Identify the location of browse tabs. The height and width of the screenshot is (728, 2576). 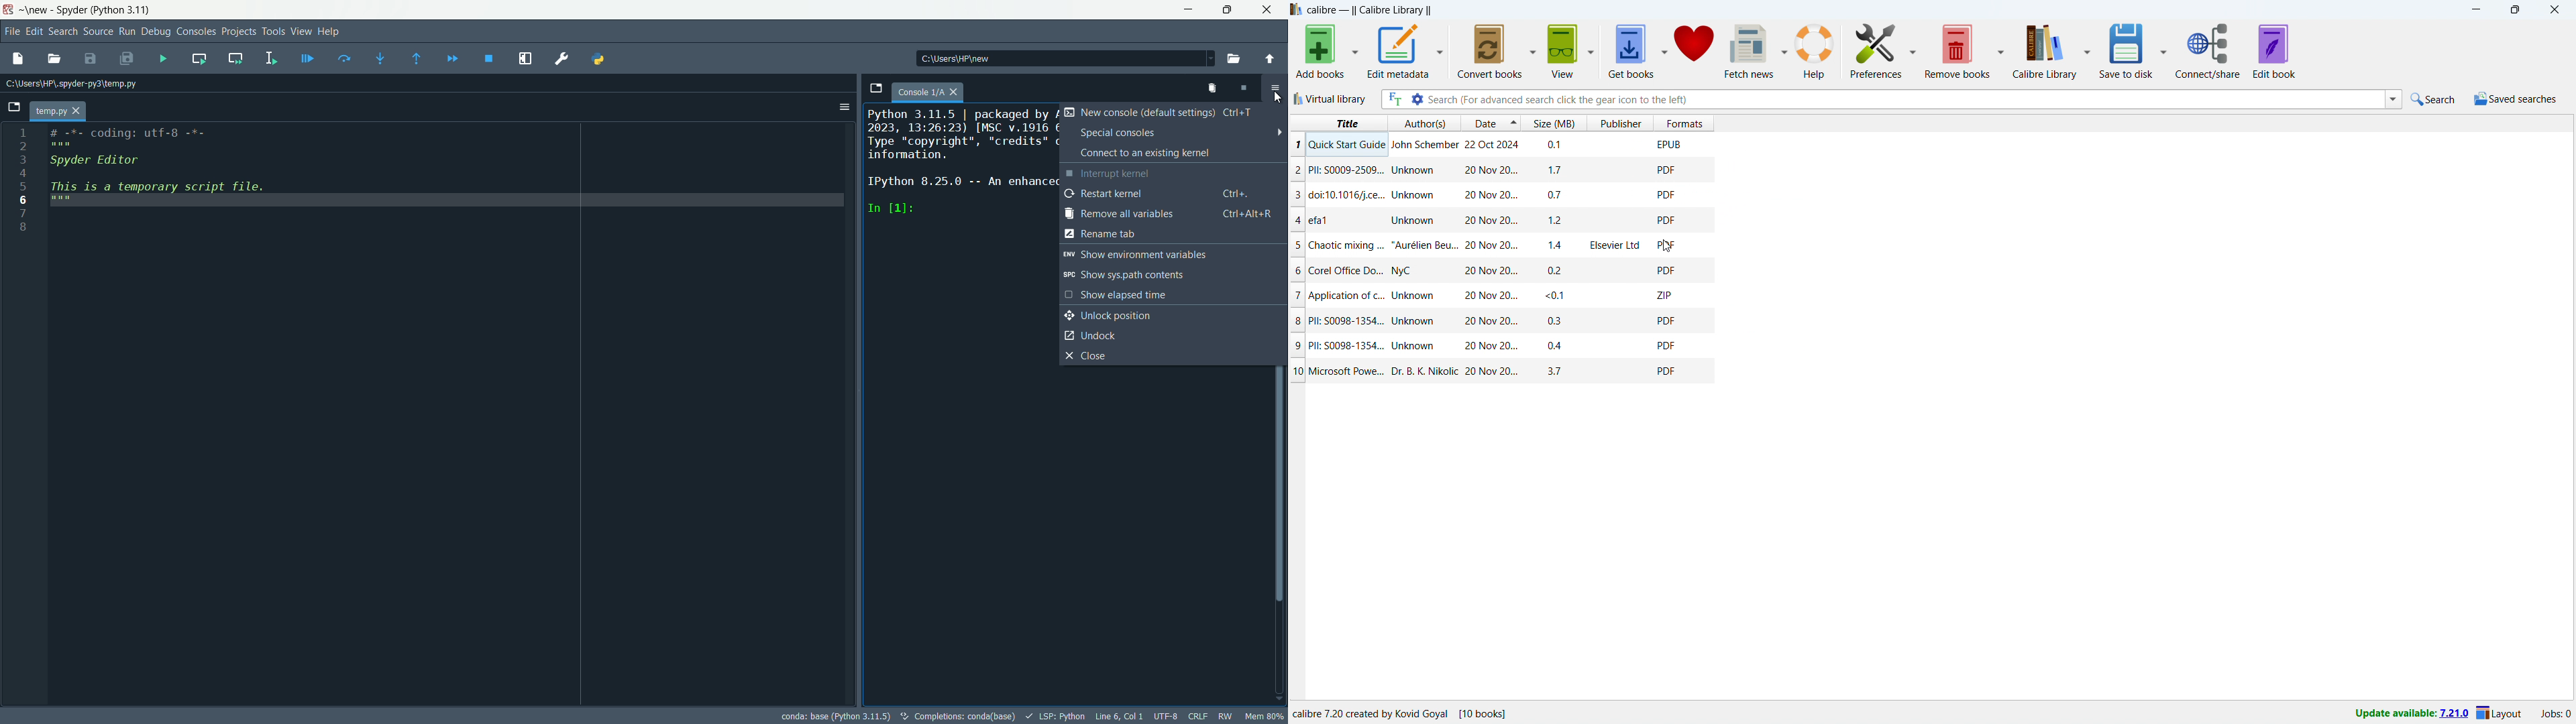
(12, 108).